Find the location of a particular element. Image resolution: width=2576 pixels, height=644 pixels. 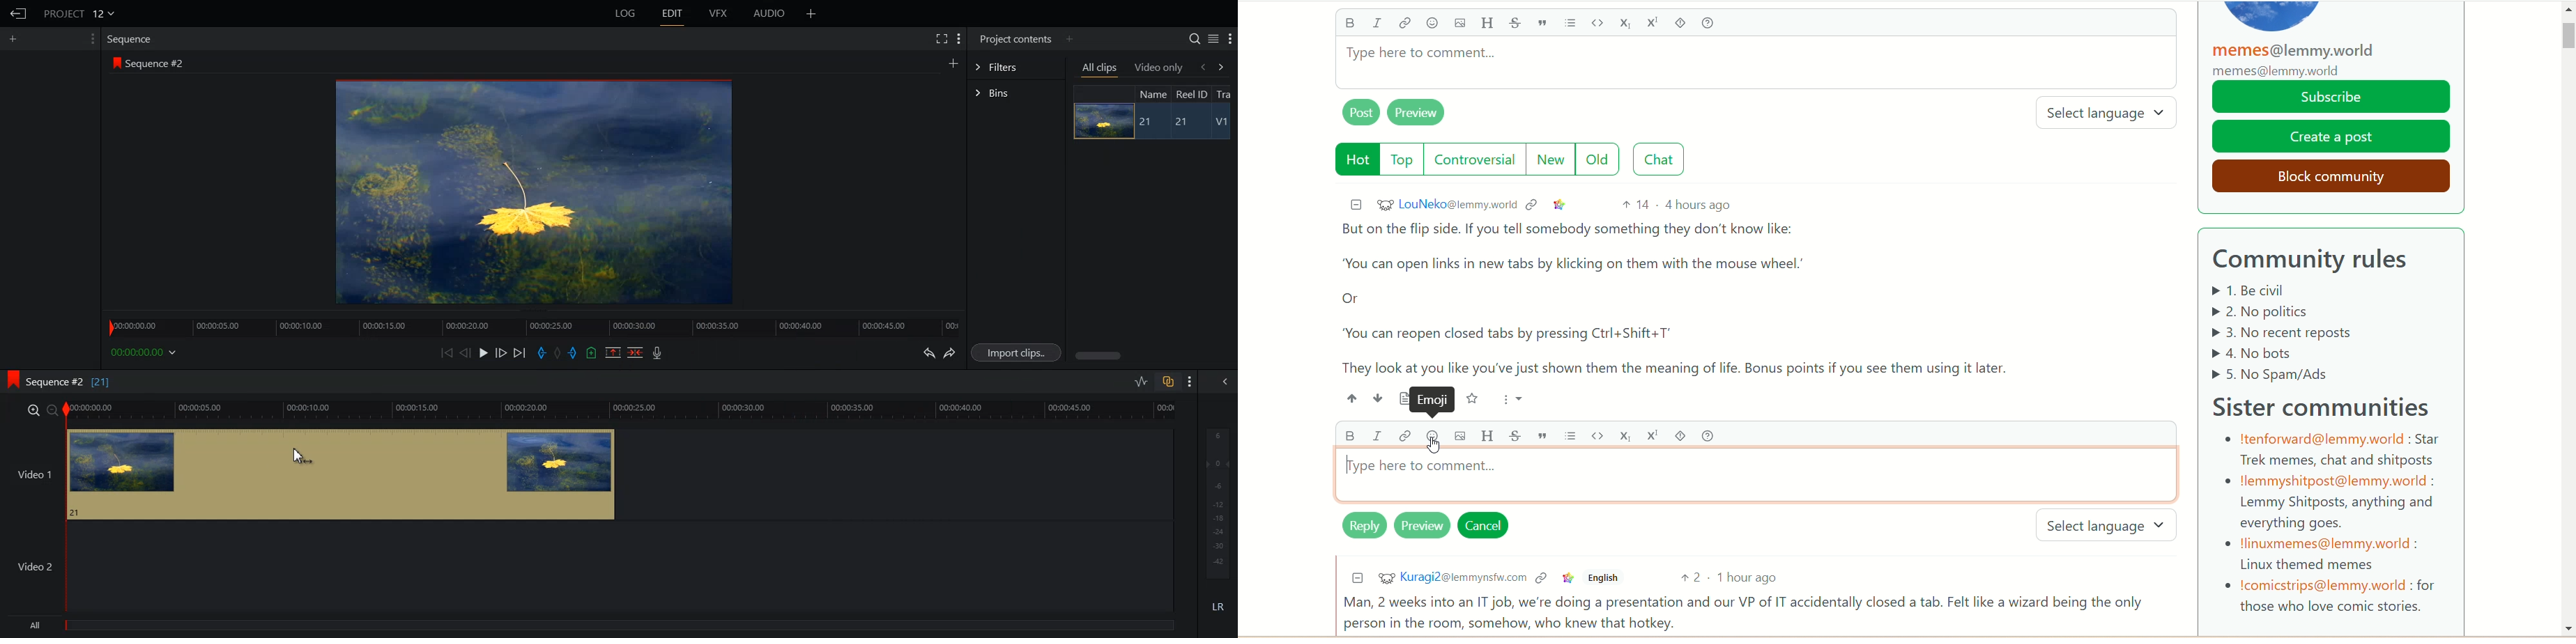

21 is located at coordinates (1147, 122).